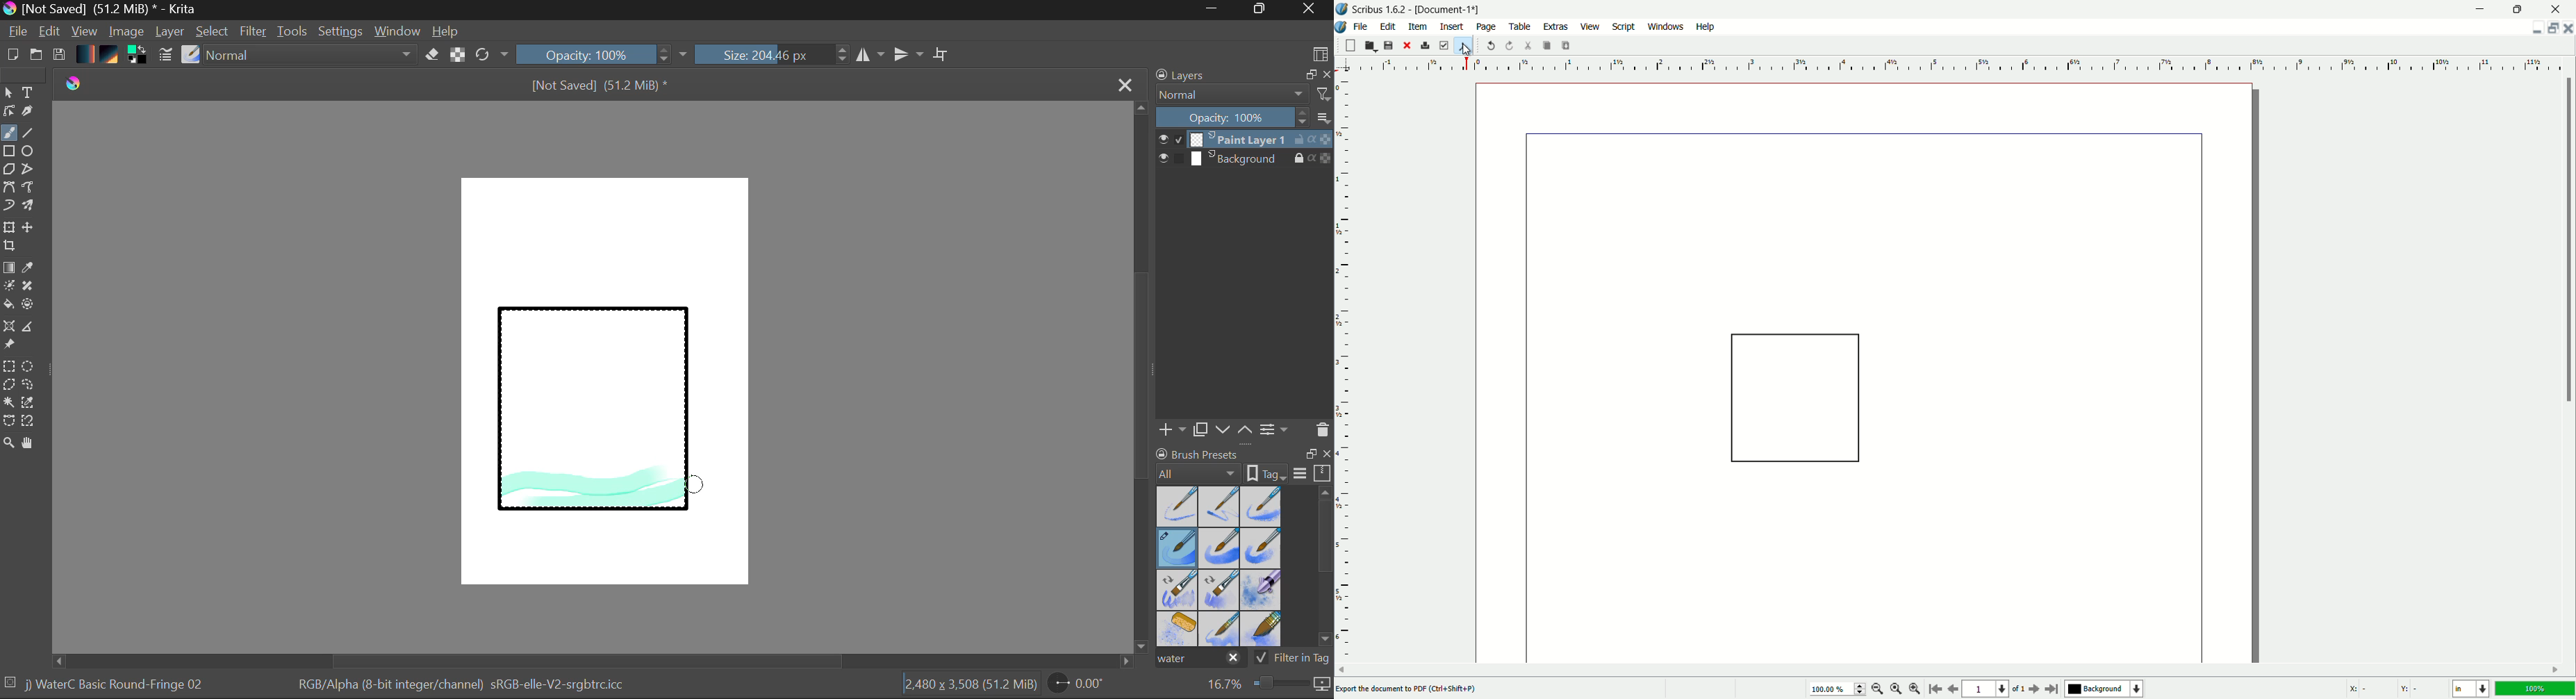 This screenshot has height=700, width=2576. I want to click on Save, so click(58, 56).